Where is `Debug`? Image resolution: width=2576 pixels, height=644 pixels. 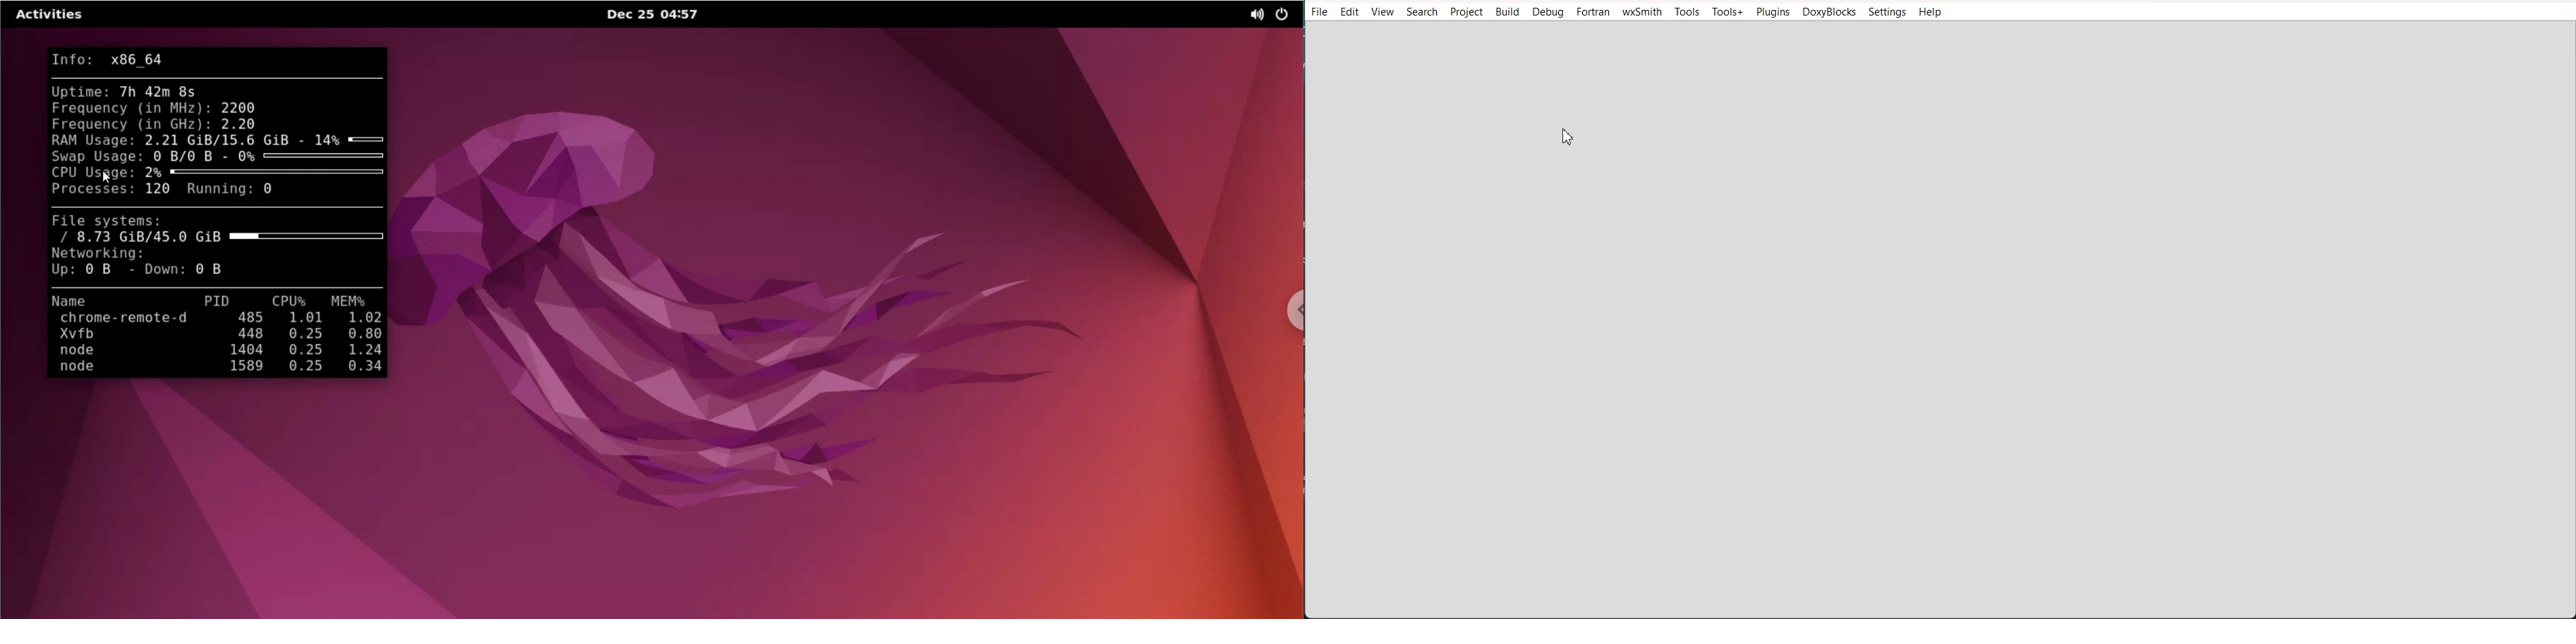 Debug is located at coordinates (1548, 12).